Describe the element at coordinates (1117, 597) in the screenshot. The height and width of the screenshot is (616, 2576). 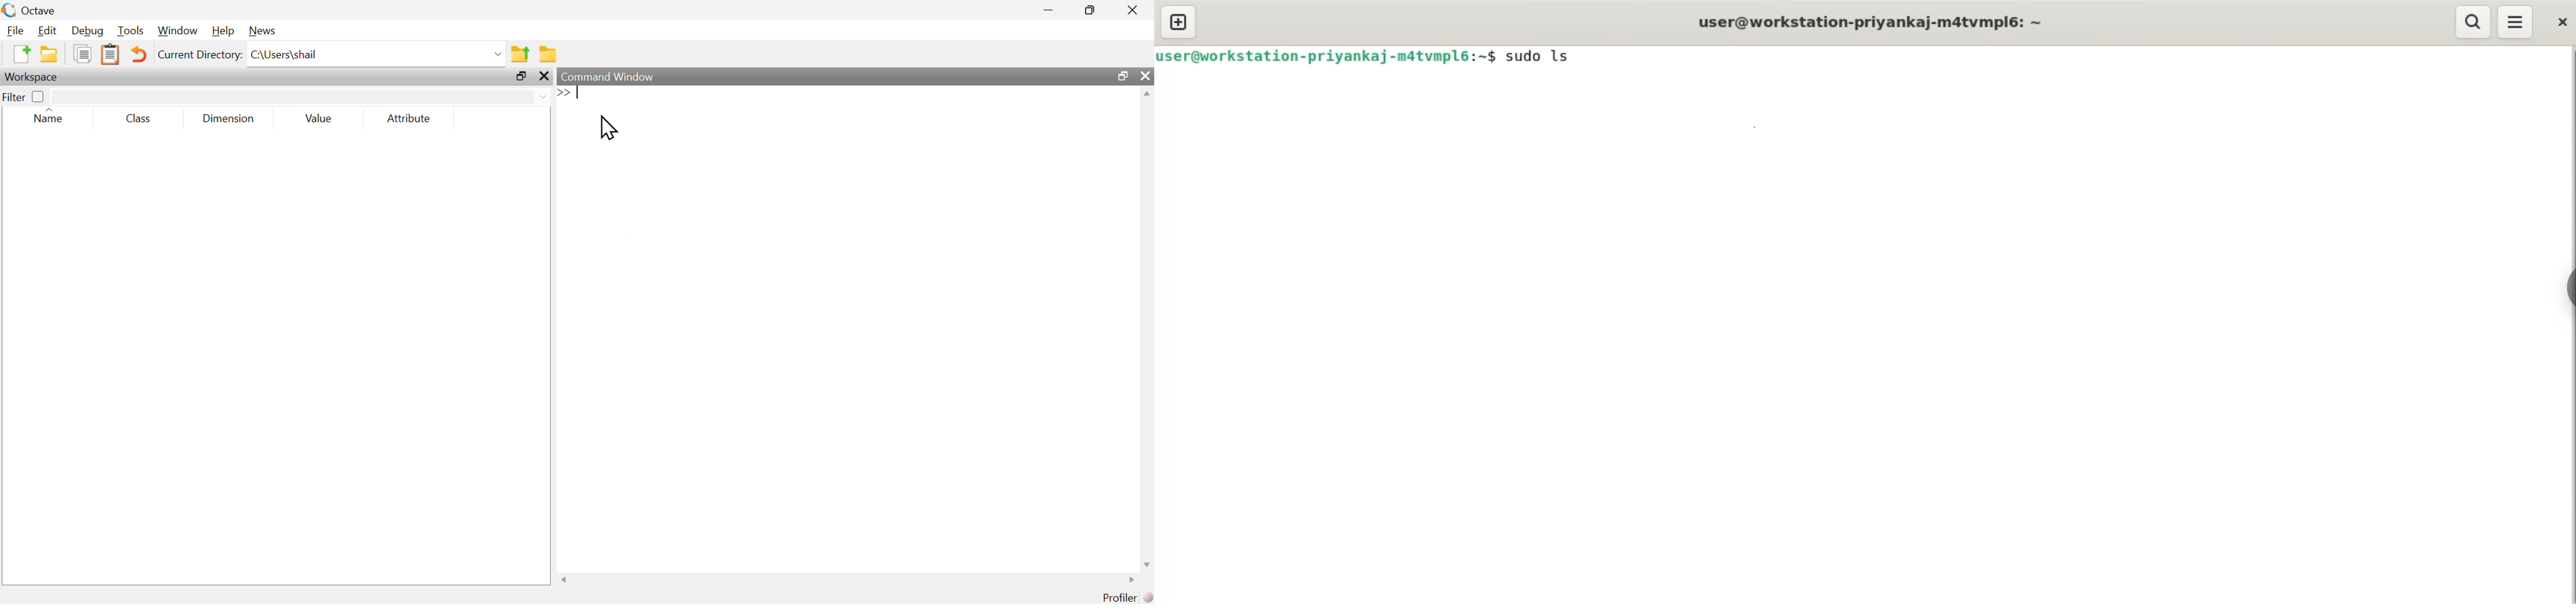
I see `Profiler` at that location.